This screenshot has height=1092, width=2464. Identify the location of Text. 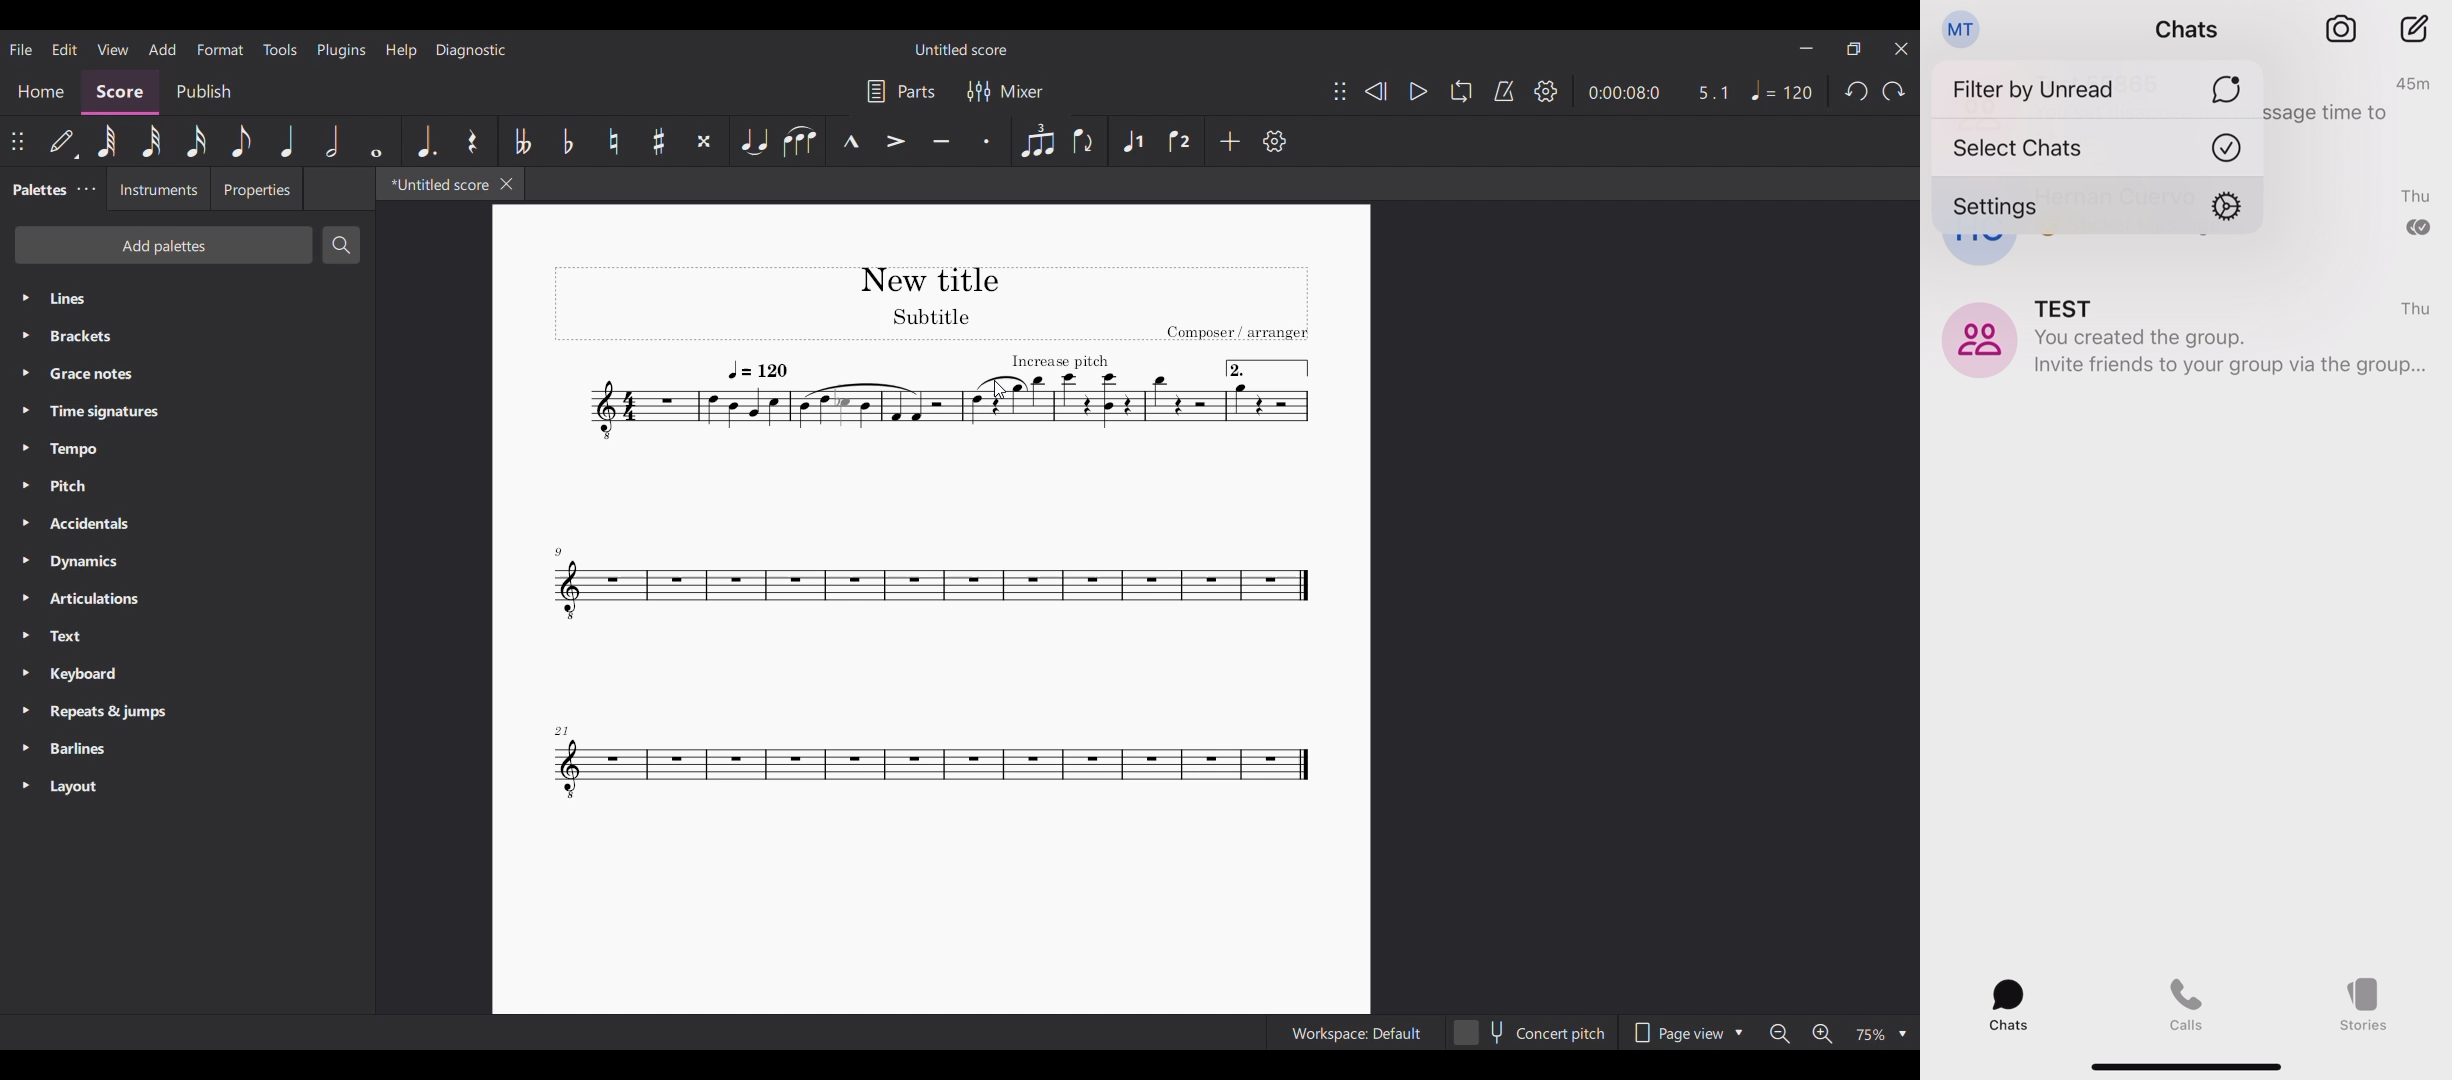
(187, 636).